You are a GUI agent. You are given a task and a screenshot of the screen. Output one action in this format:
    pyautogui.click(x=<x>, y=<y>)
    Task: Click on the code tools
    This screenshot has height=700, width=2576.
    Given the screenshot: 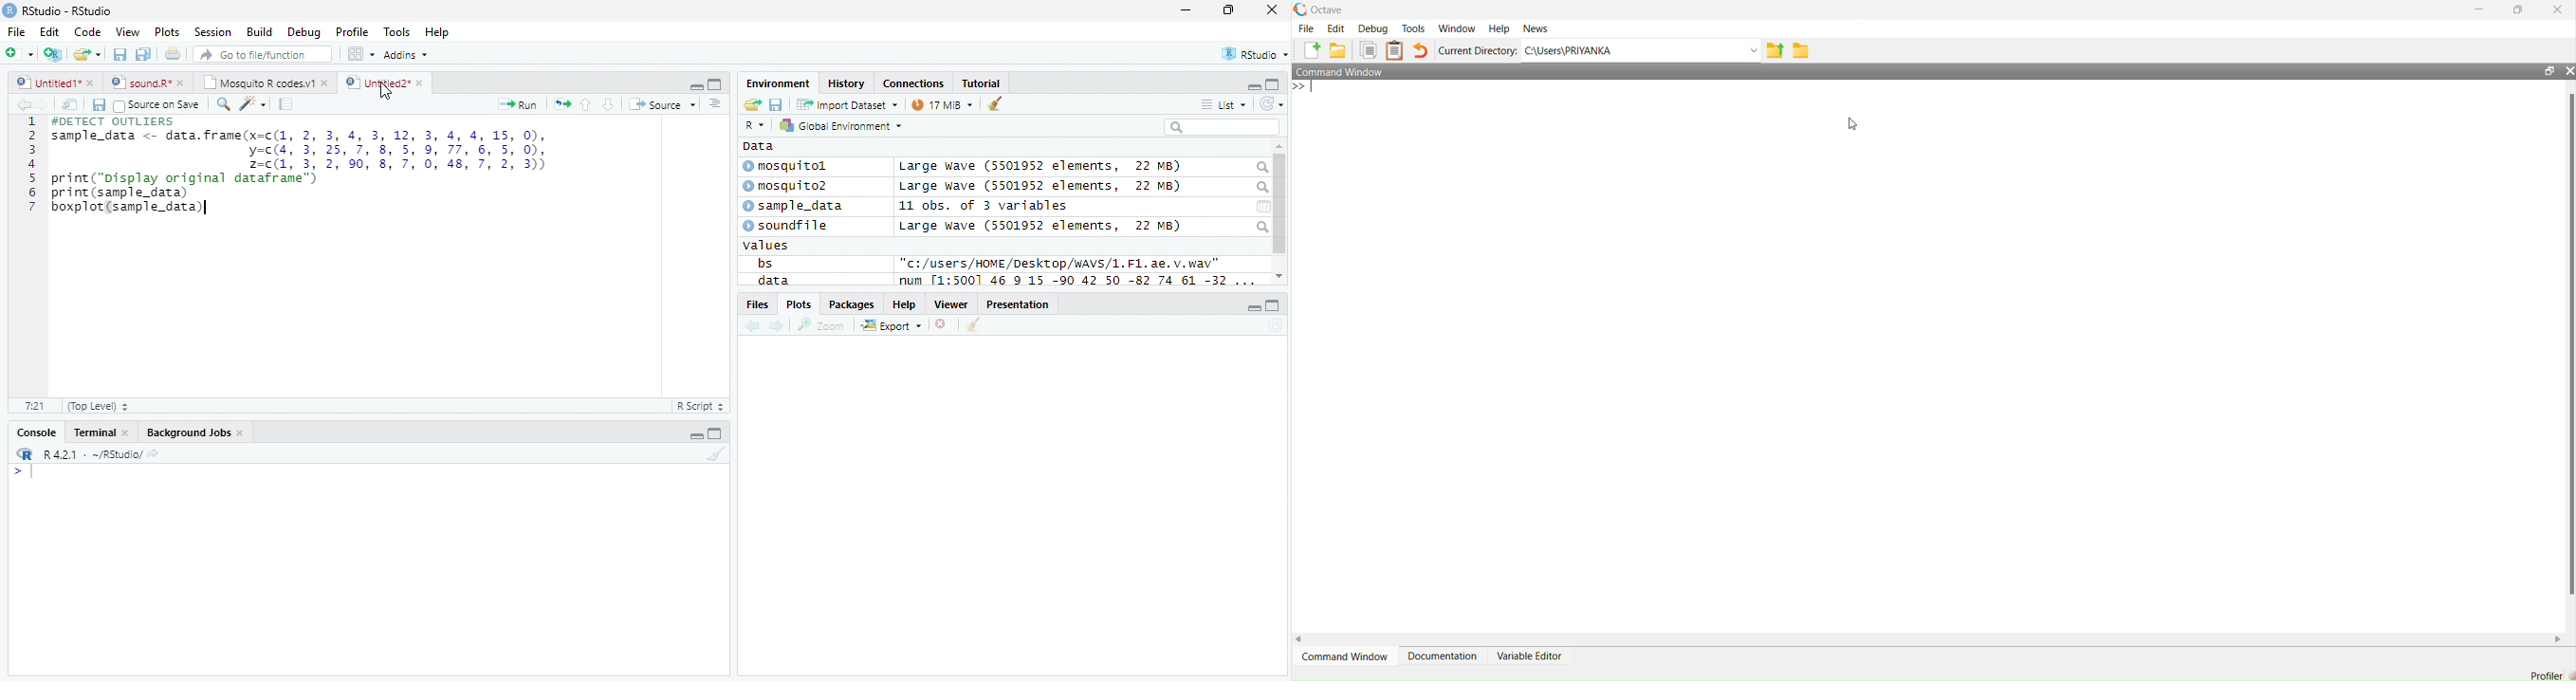 What is the action you would take?
    pyautogui.click(x=253, y=104)
    